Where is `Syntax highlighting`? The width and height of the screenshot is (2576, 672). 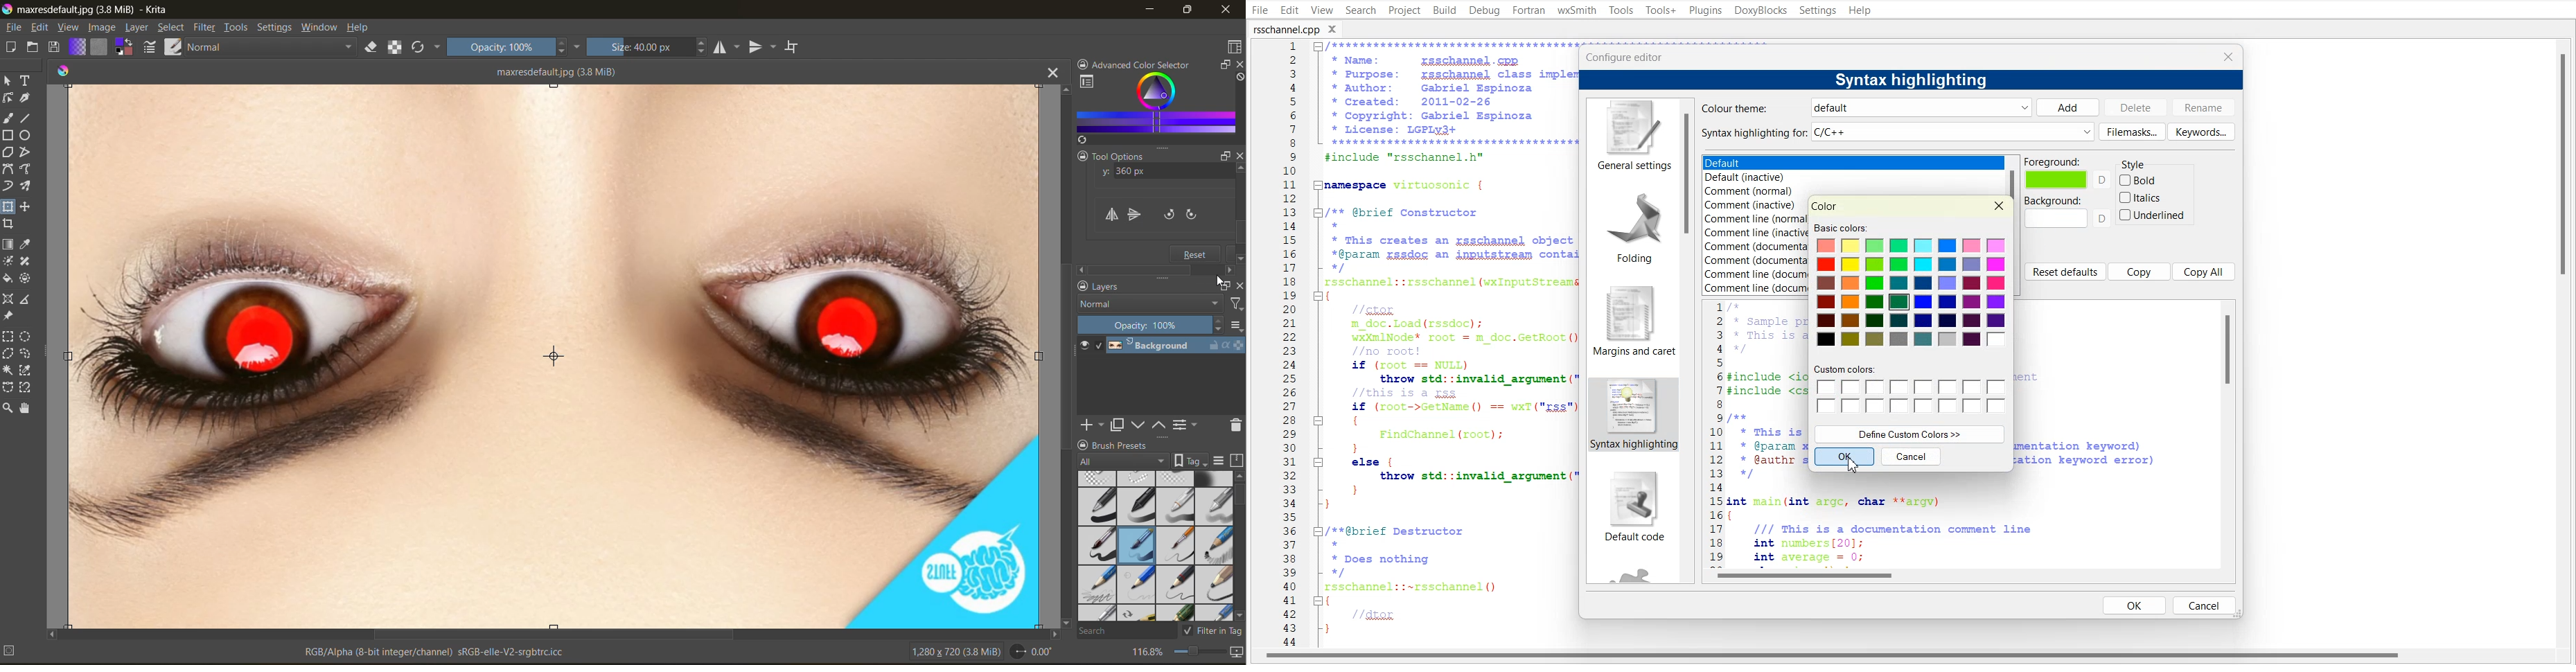
Syntax highlighting is located at coordinates (1914, 79).